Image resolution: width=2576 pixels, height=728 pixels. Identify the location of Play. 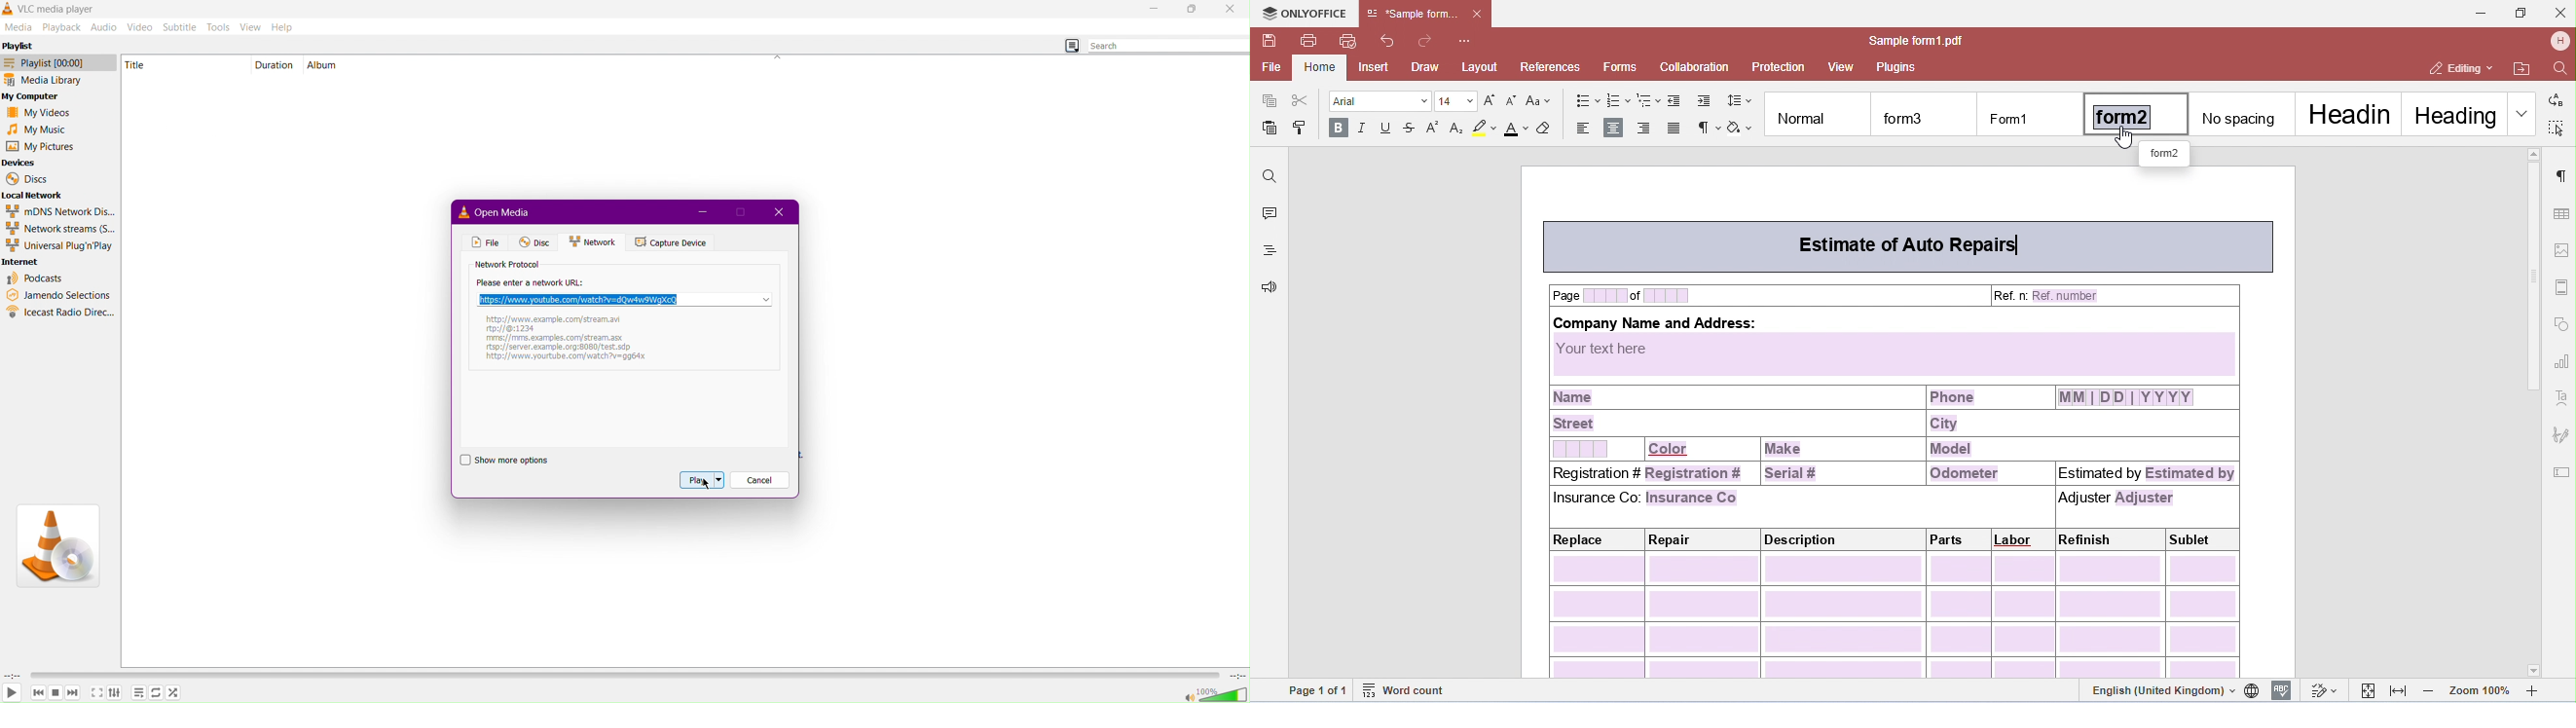
(13, 694).